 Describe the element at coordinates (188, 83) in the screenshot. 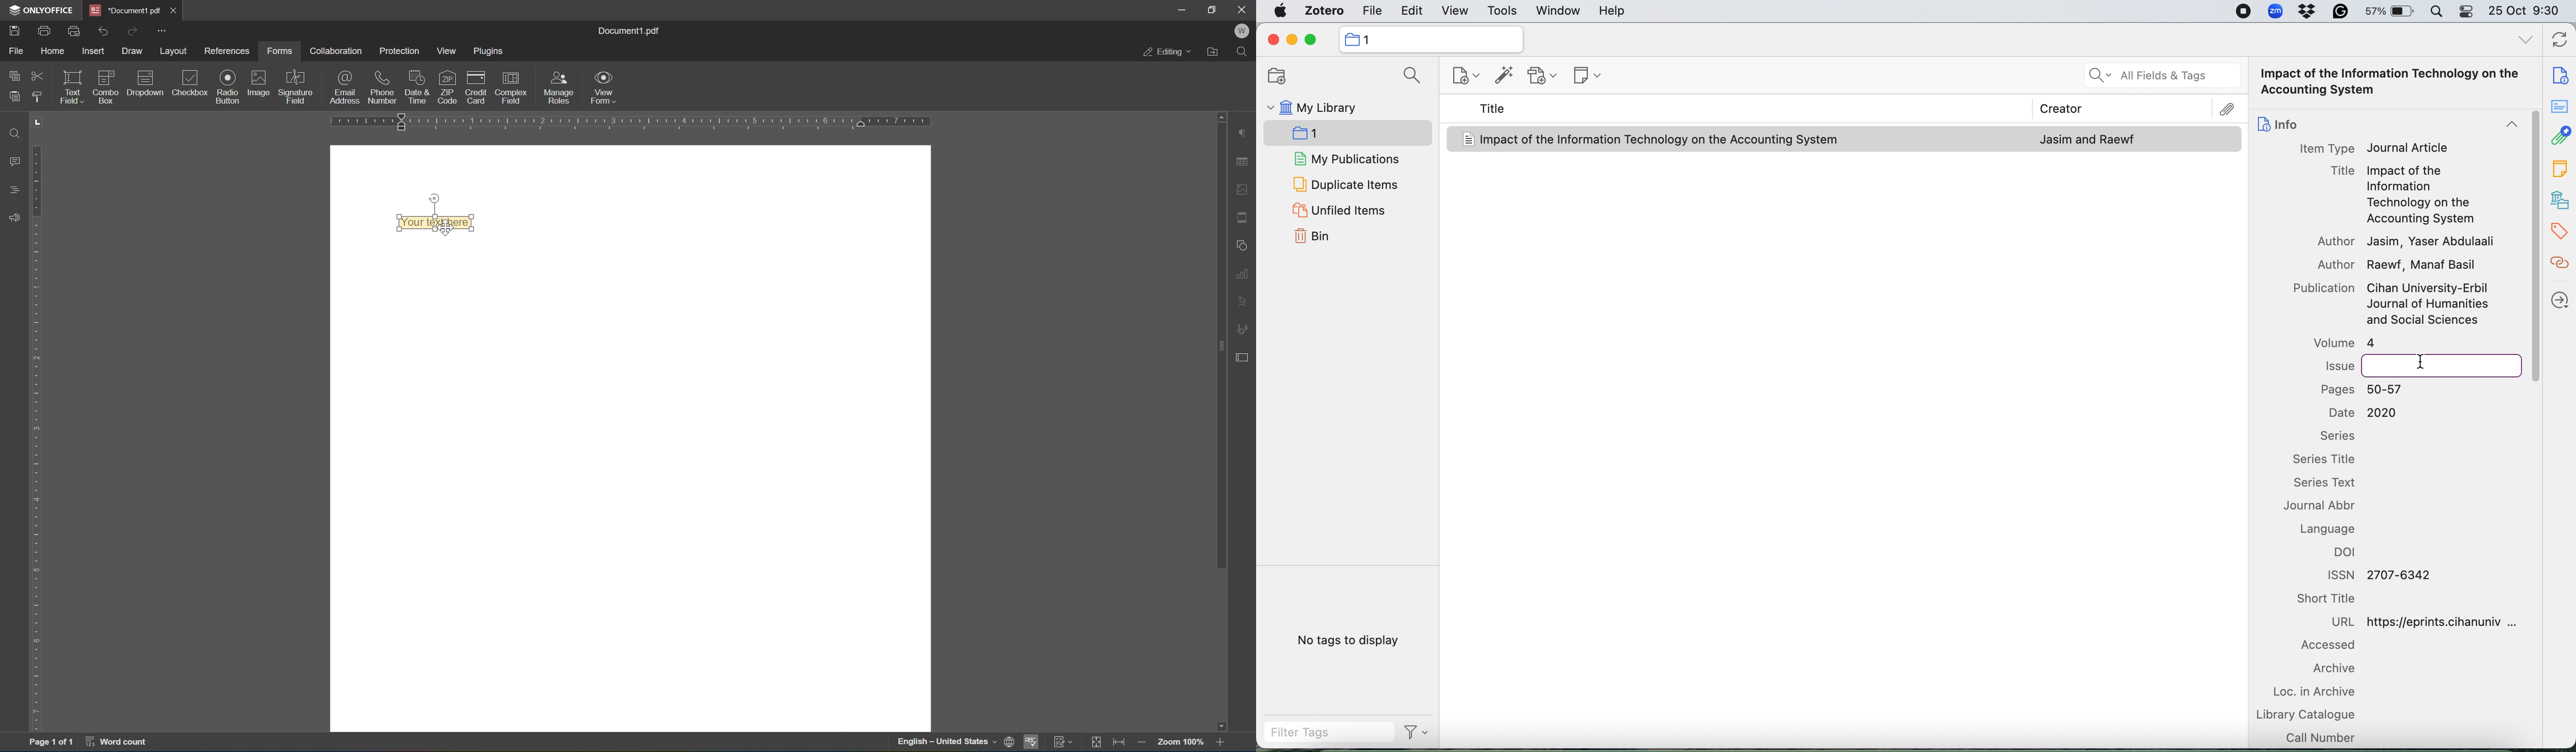

I see `checkbox` at that location.